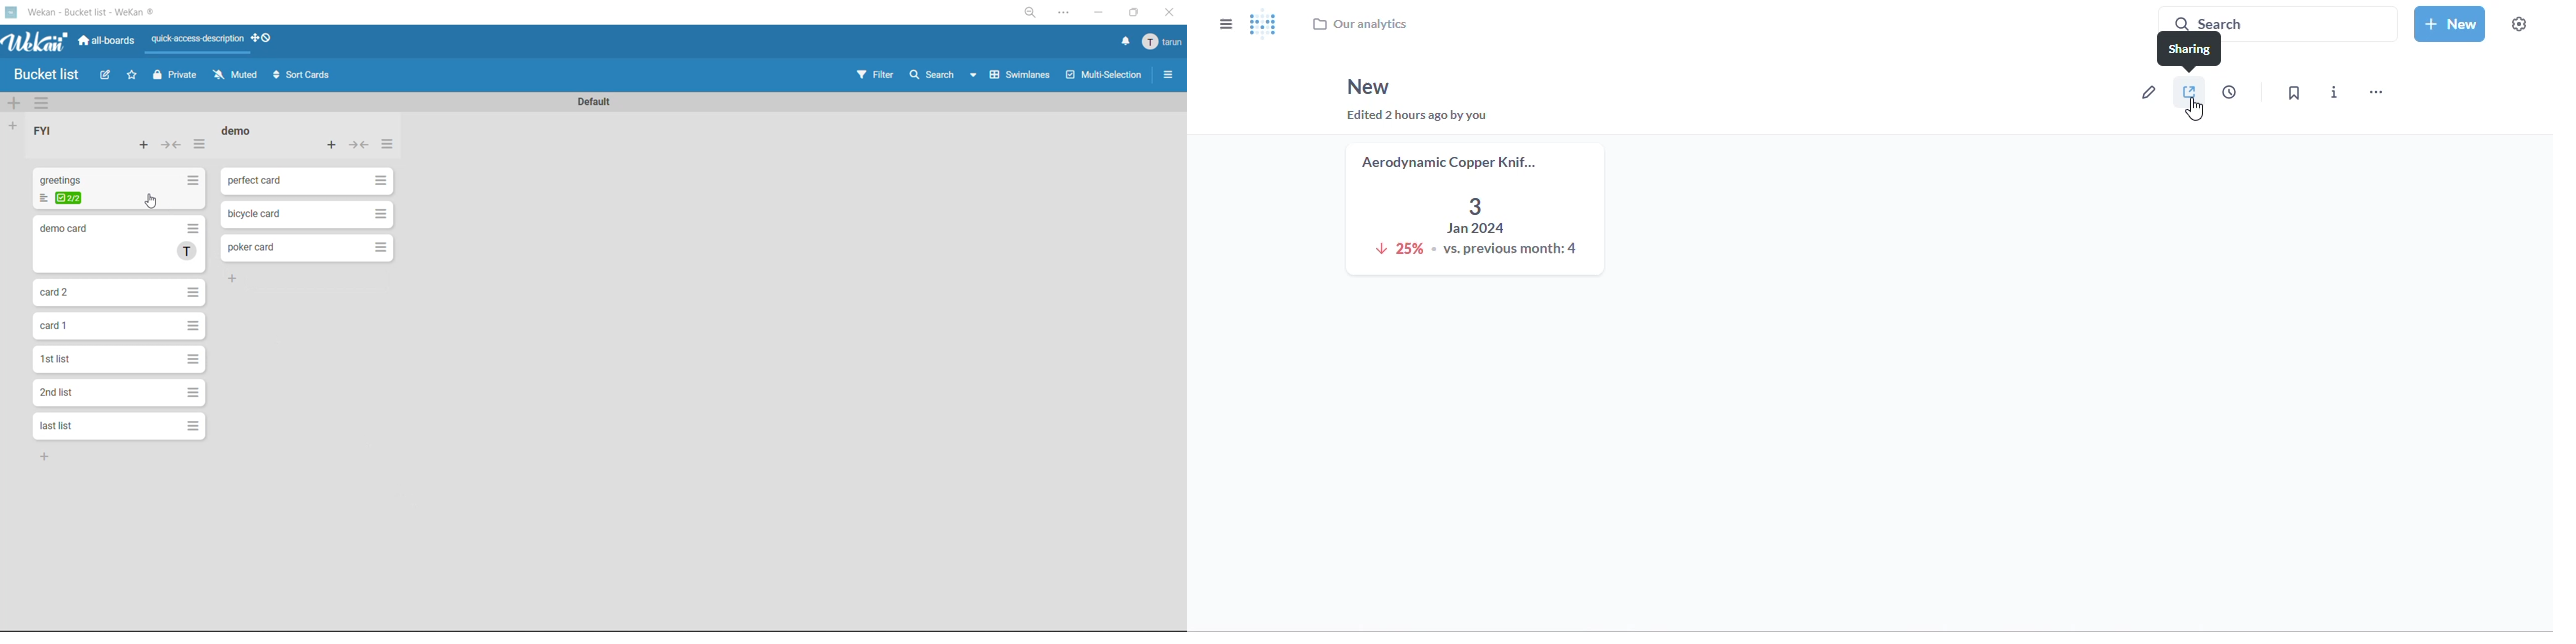 This screenshot has width=2576, height=644. Describe the element at coordinates (2450, 23) in the screenshot. I see `new` at that location.